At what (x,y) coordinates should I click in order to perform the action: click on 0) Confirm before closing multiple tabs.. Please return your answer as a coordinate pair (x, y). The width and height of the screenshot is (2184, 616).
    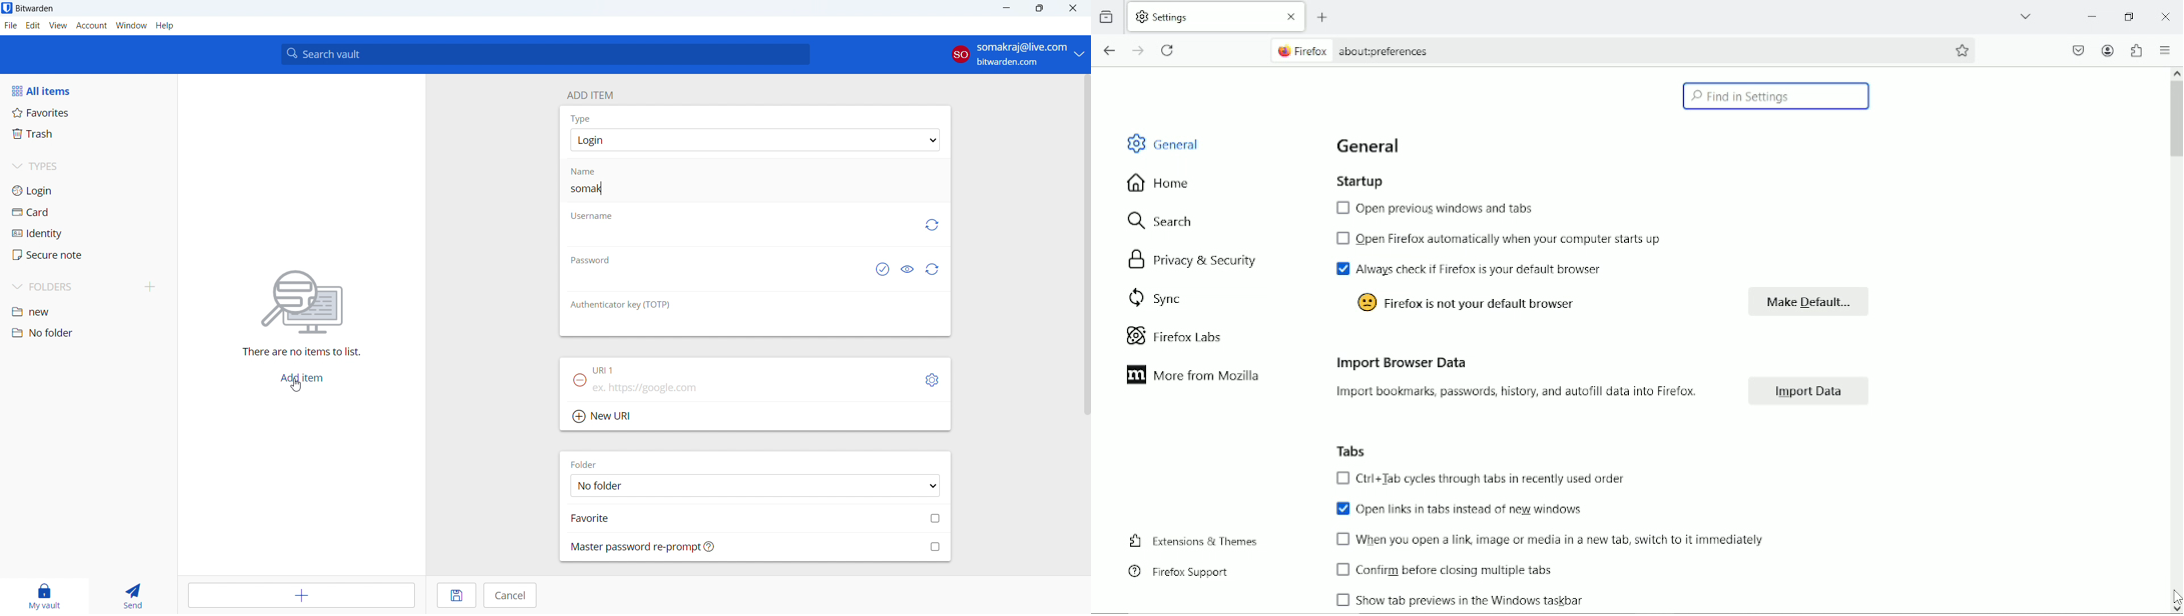
    Looking at the image, I should click on (1443, 571).